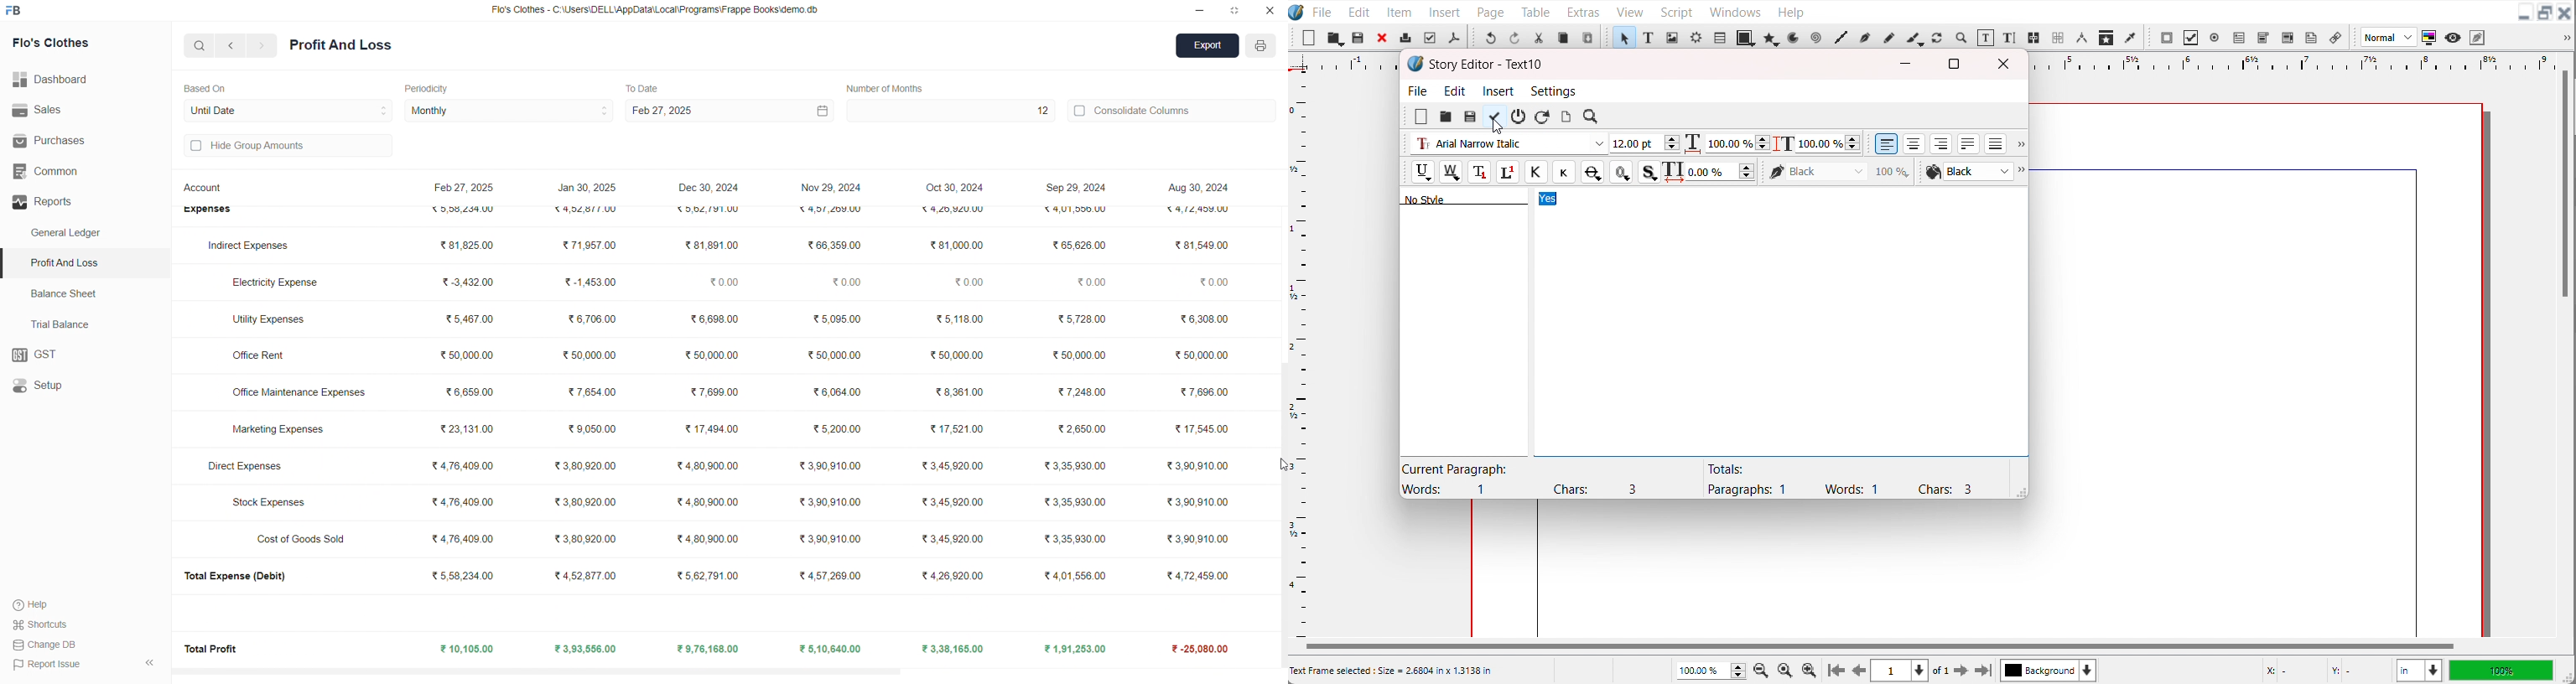 The width and height of the screenshot is (2576, 700). I want to click on ₹3,80,920.00, so click(589, 537).